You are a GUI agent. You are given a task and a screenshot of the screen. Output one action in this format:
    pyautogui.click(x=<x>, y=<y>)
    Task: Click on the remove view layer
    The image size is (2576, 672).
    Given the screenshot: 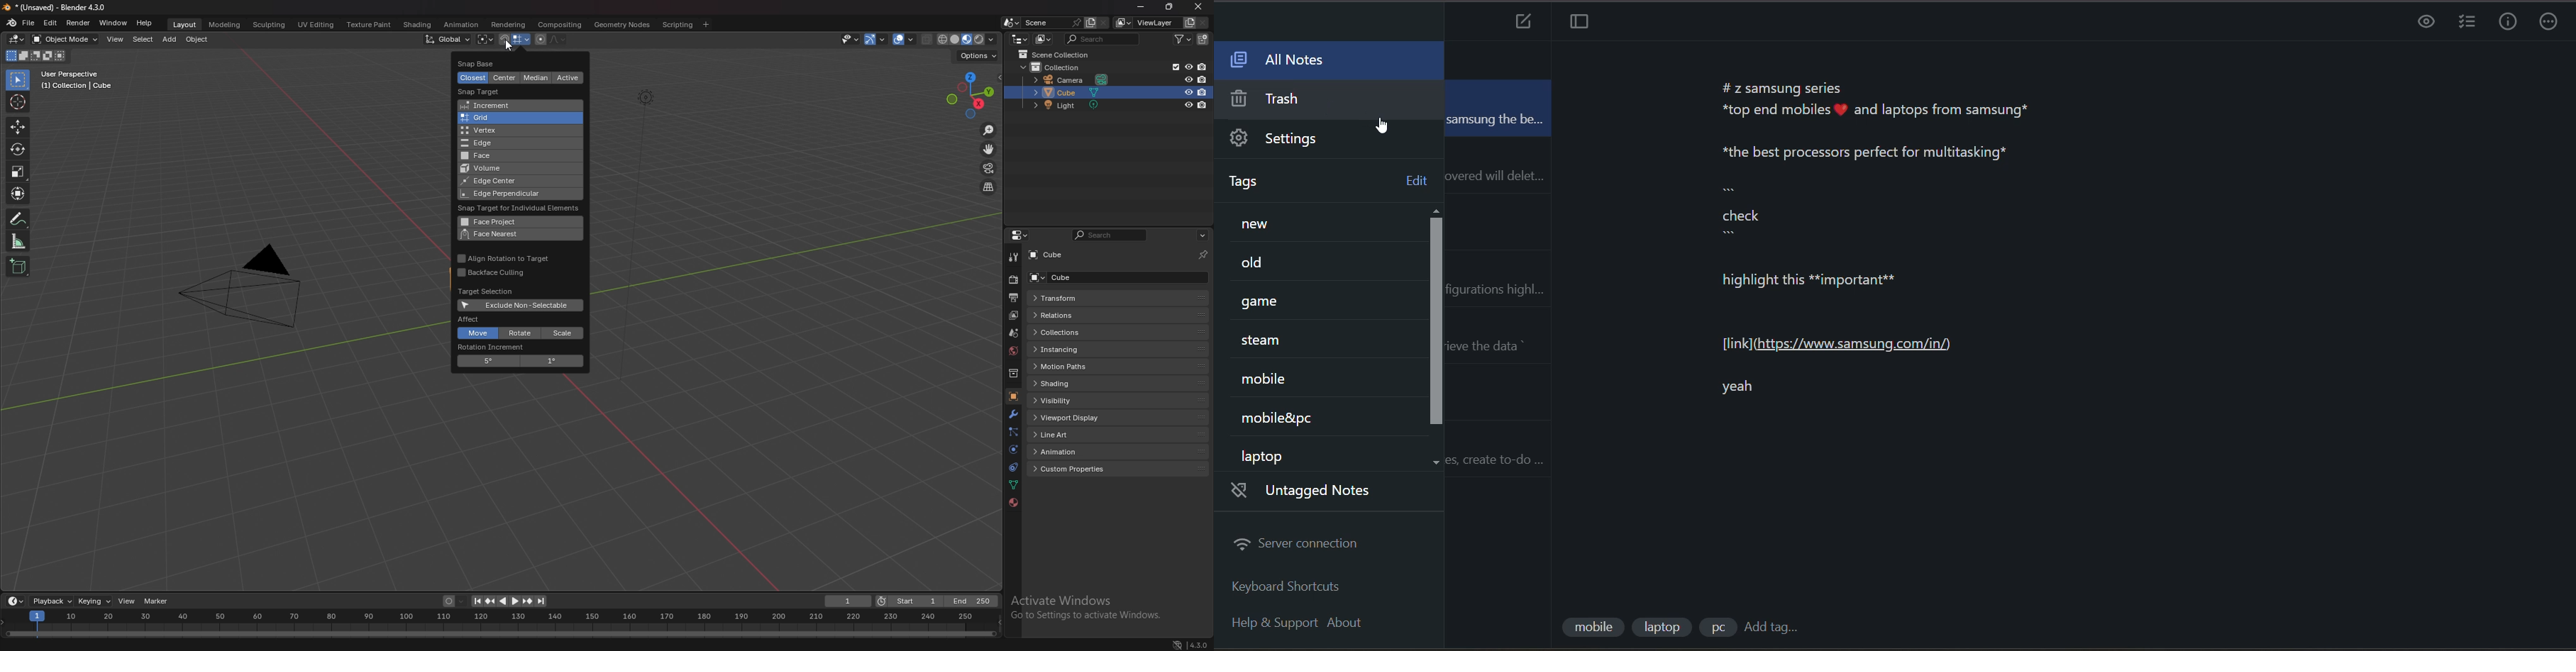 What is the action you would take?
    pyautogui.click(x=1203, y=23)
    